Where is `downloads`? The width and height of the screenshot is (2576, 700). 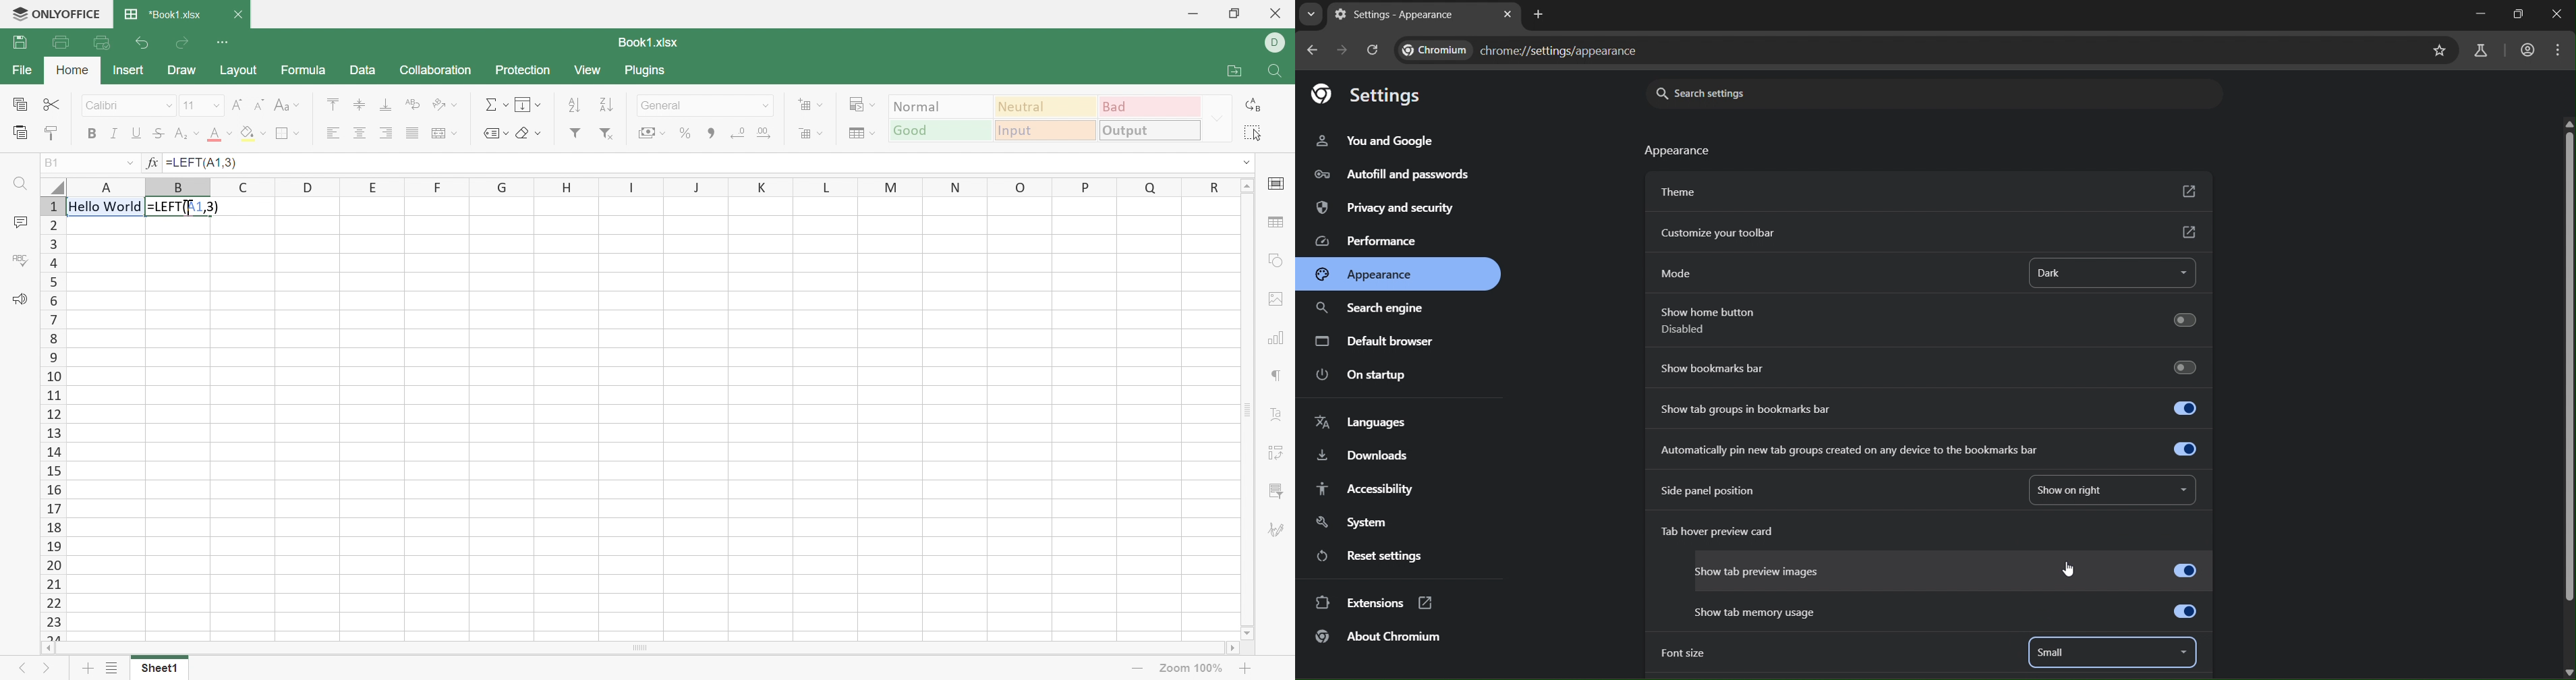 downloads is located at coordinates (1363, 454).